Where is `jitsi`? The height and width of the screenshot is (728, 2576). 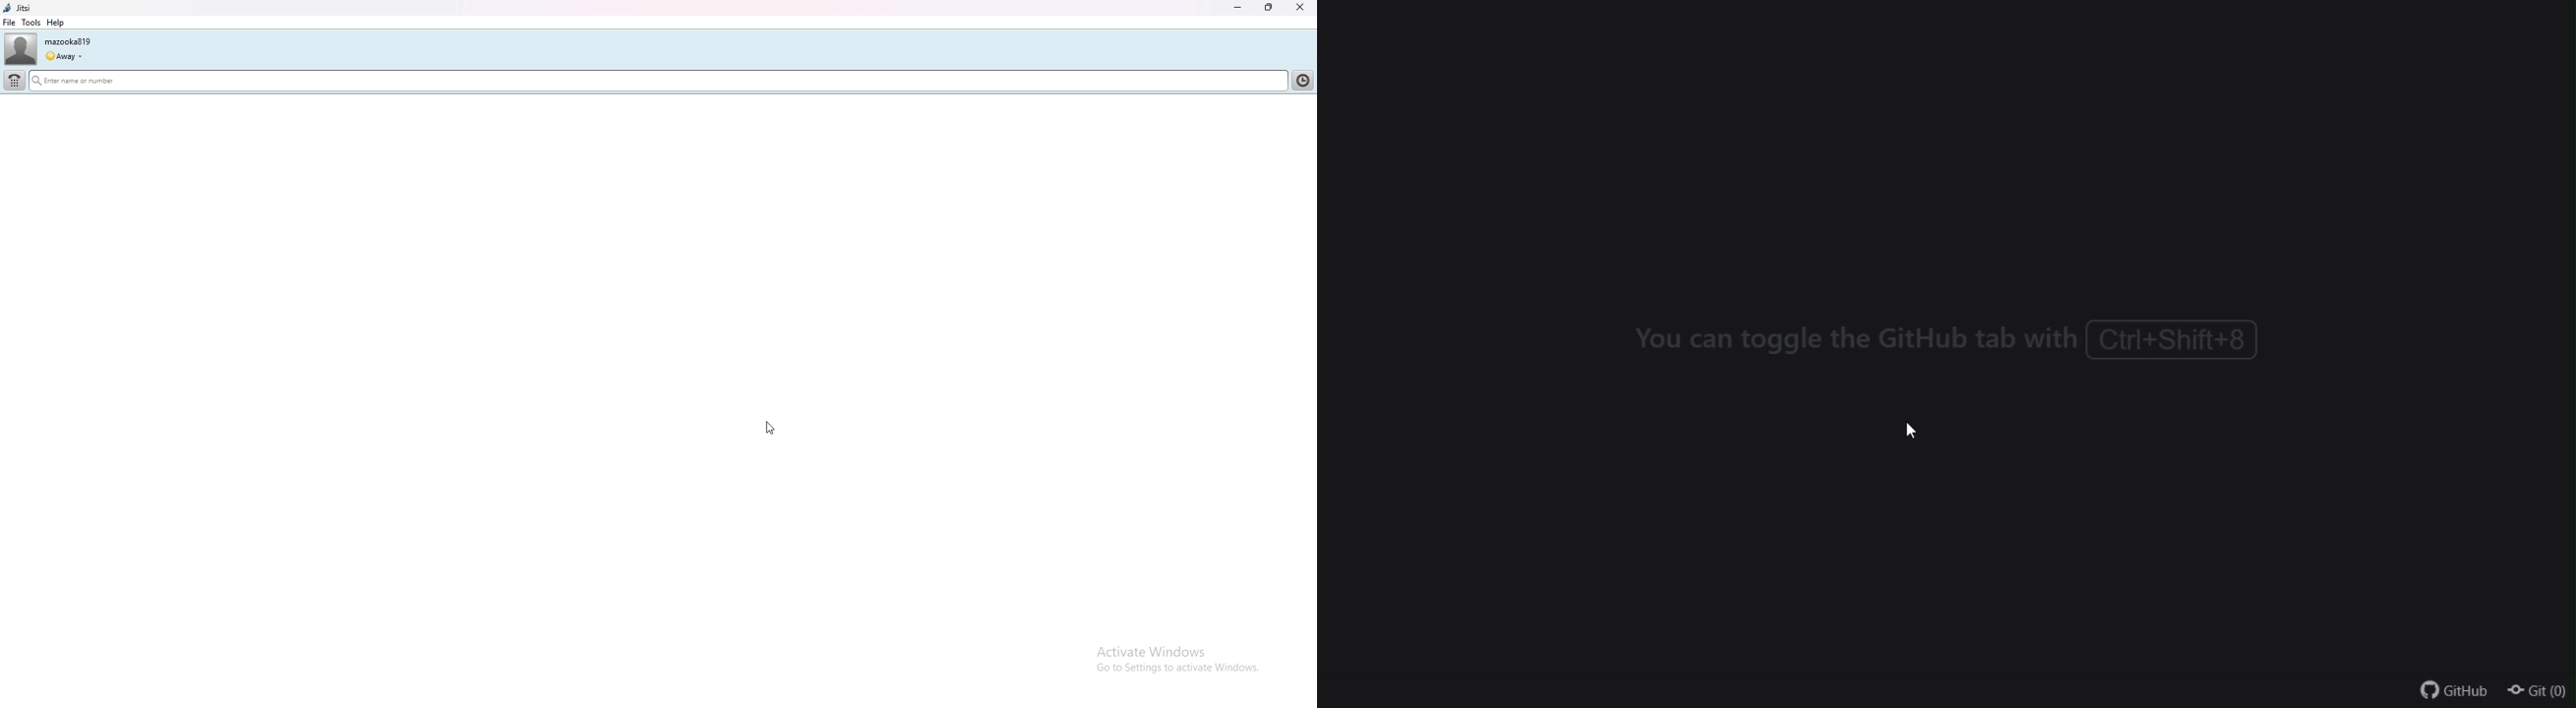
jitsi is located at coordinates (17, 8).